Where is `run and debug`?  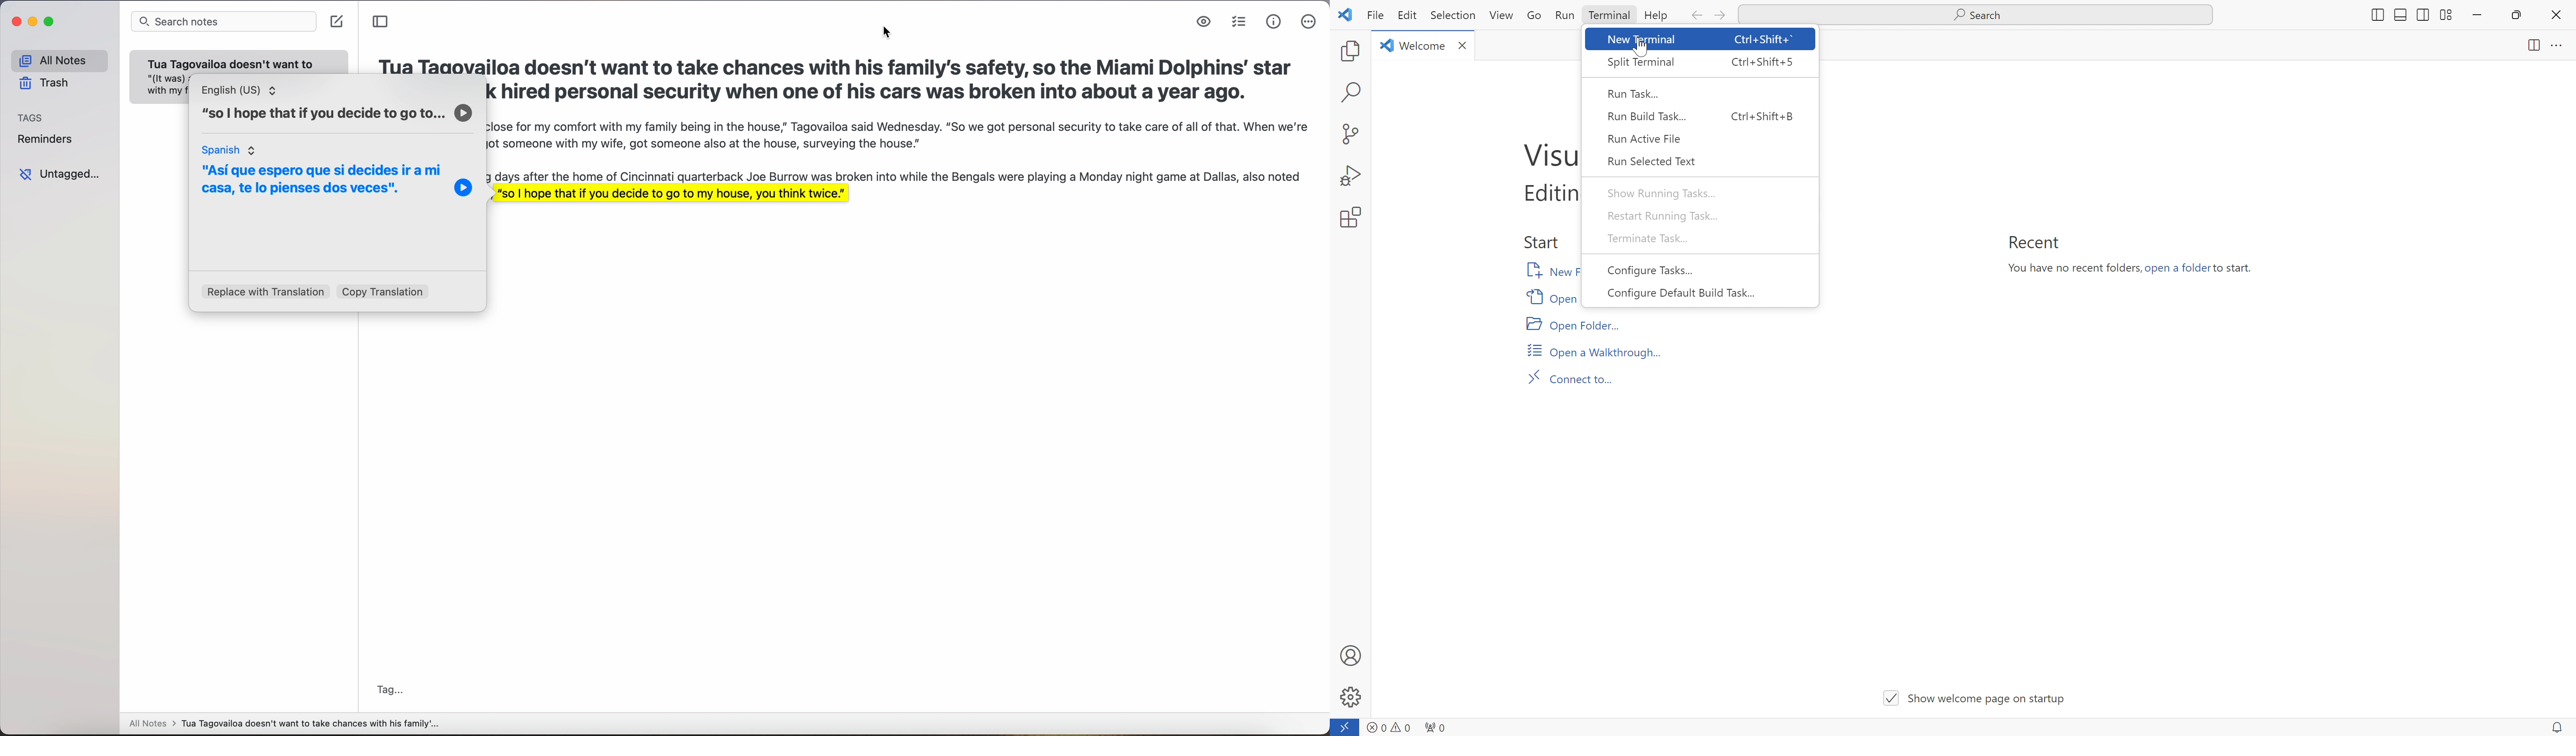
run and debug is located at coordinates (1349, 176).